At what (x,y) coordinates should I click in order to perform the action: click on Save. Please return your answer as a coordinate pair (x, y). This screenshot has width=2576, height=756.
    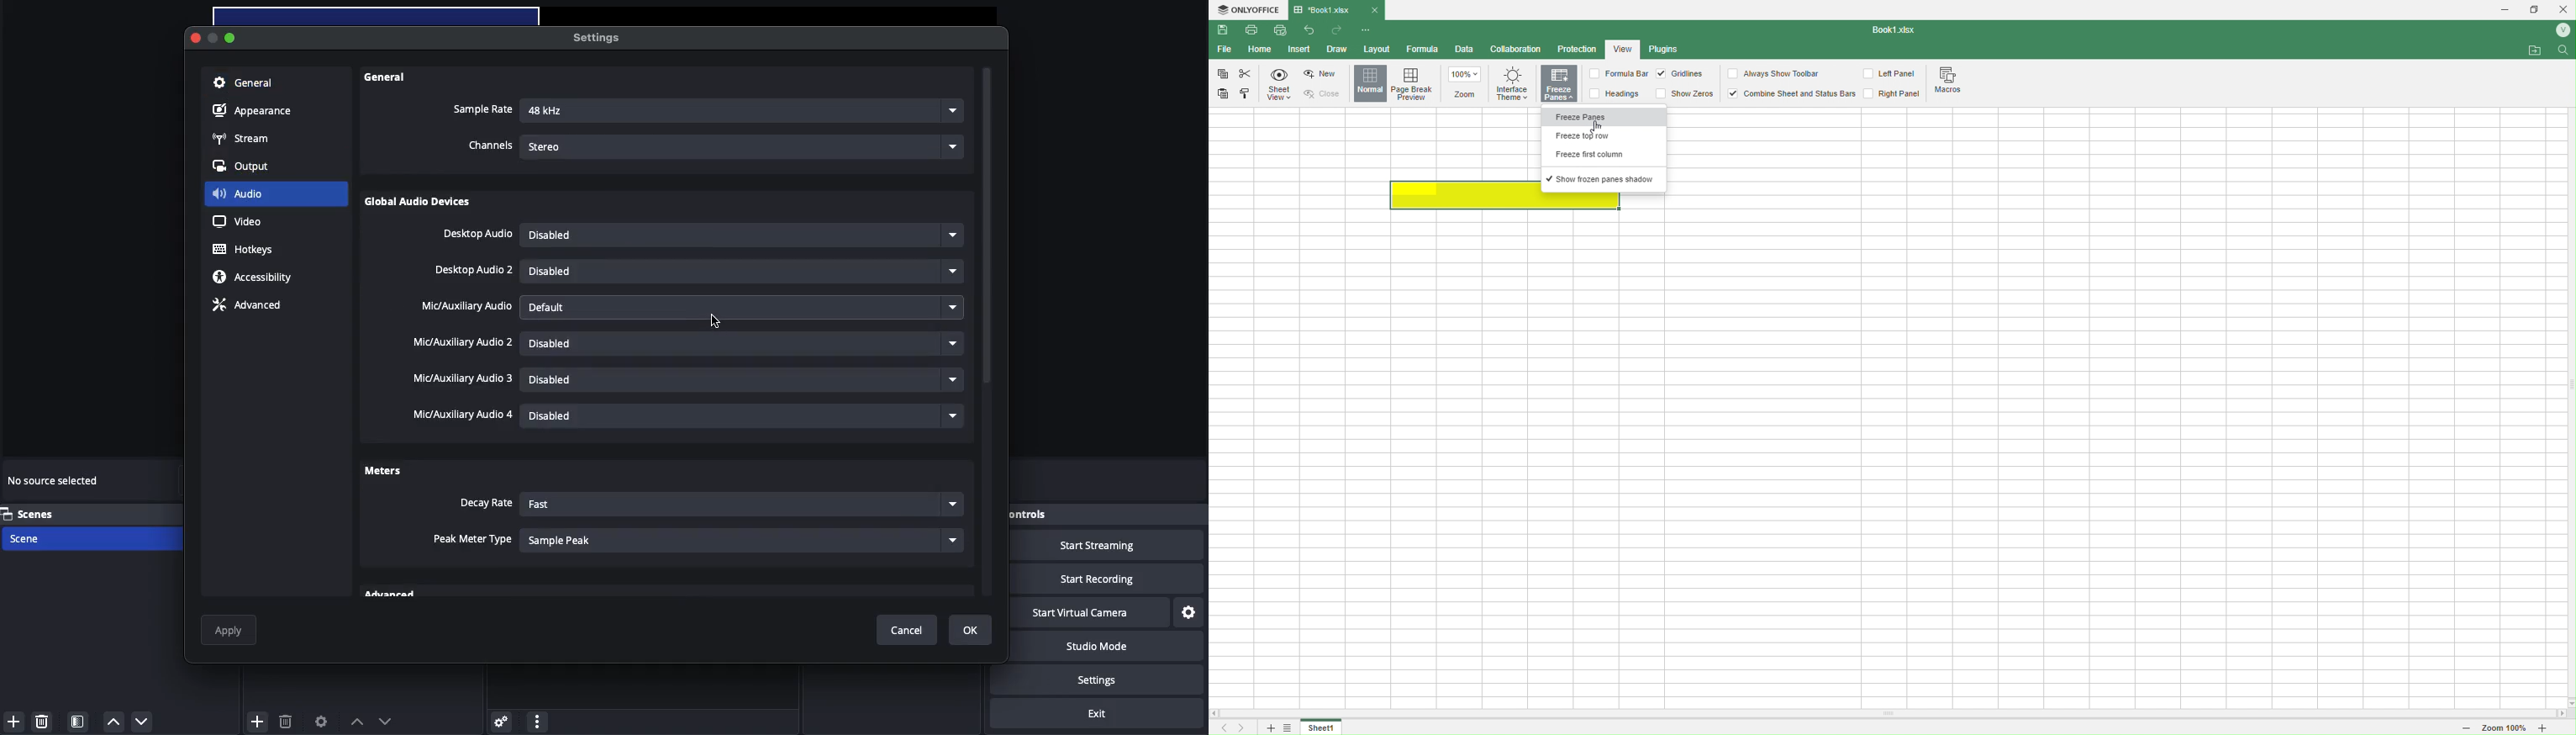
    Looking at the image, I should click on (1224, 30).